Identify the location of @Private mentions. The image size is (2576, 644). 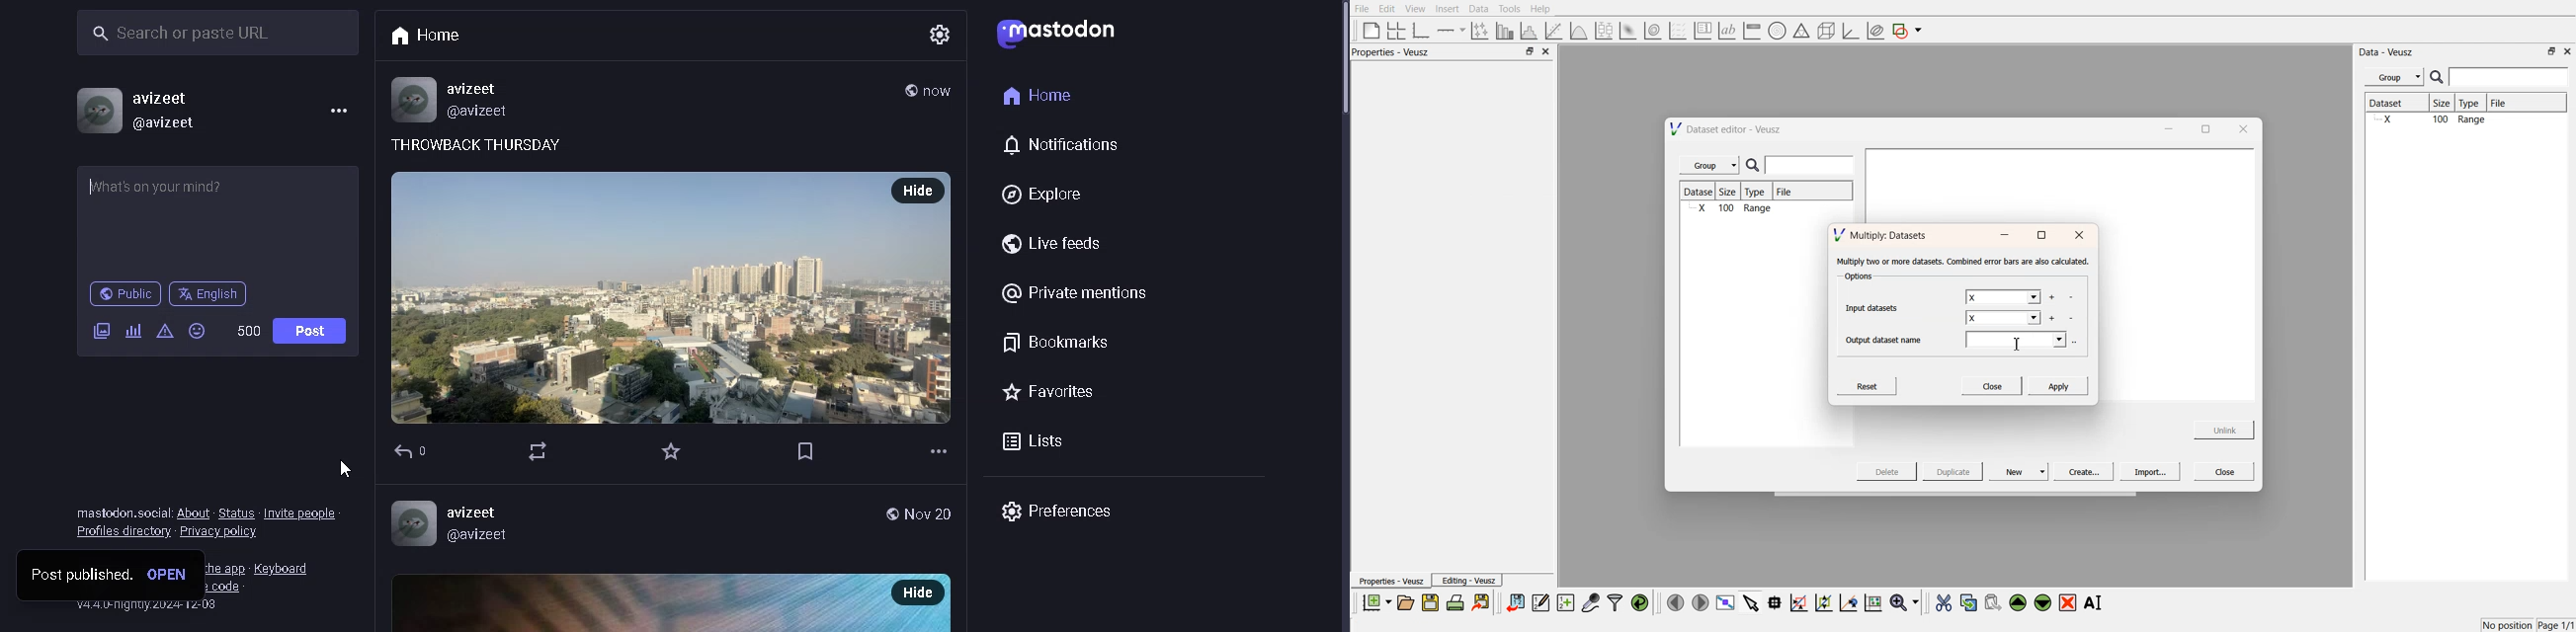
(1080, 293).